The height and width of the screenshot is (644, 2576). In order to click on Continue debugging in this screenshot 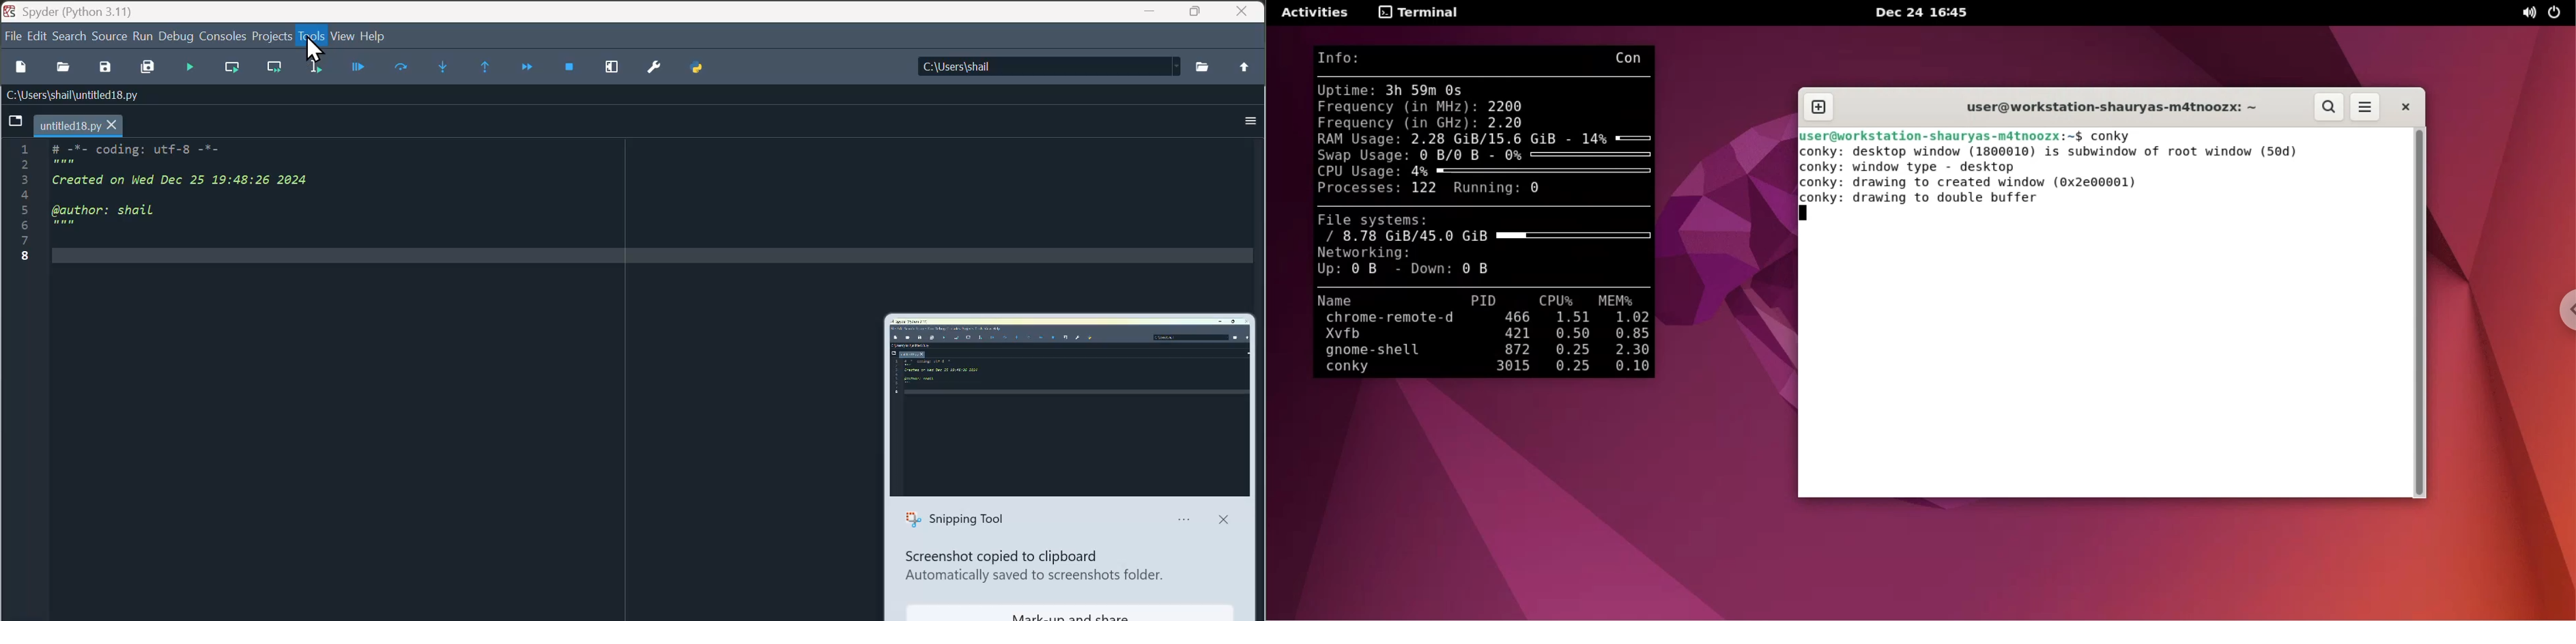, I will do `click(482, 67)`.